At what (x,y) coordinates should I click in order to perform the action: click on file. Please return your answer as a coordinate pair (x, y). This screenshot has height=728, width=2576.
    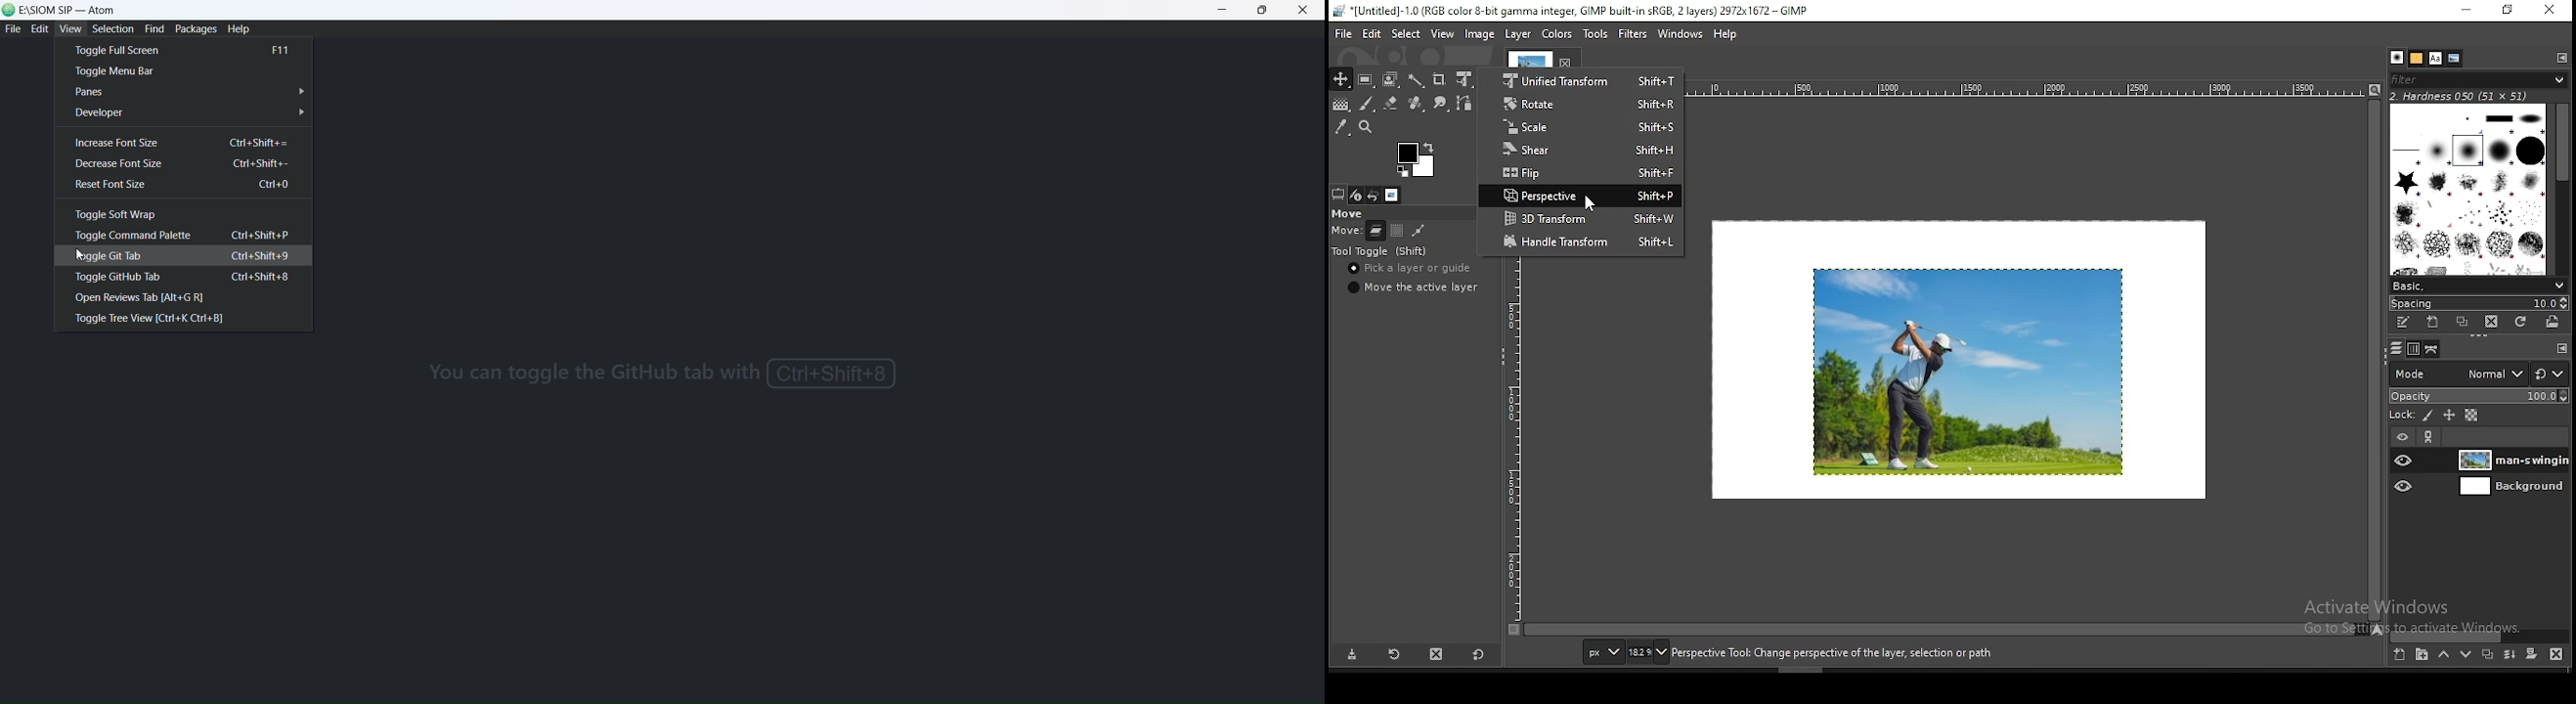
    Looking at the image, I should click on (12, 30).